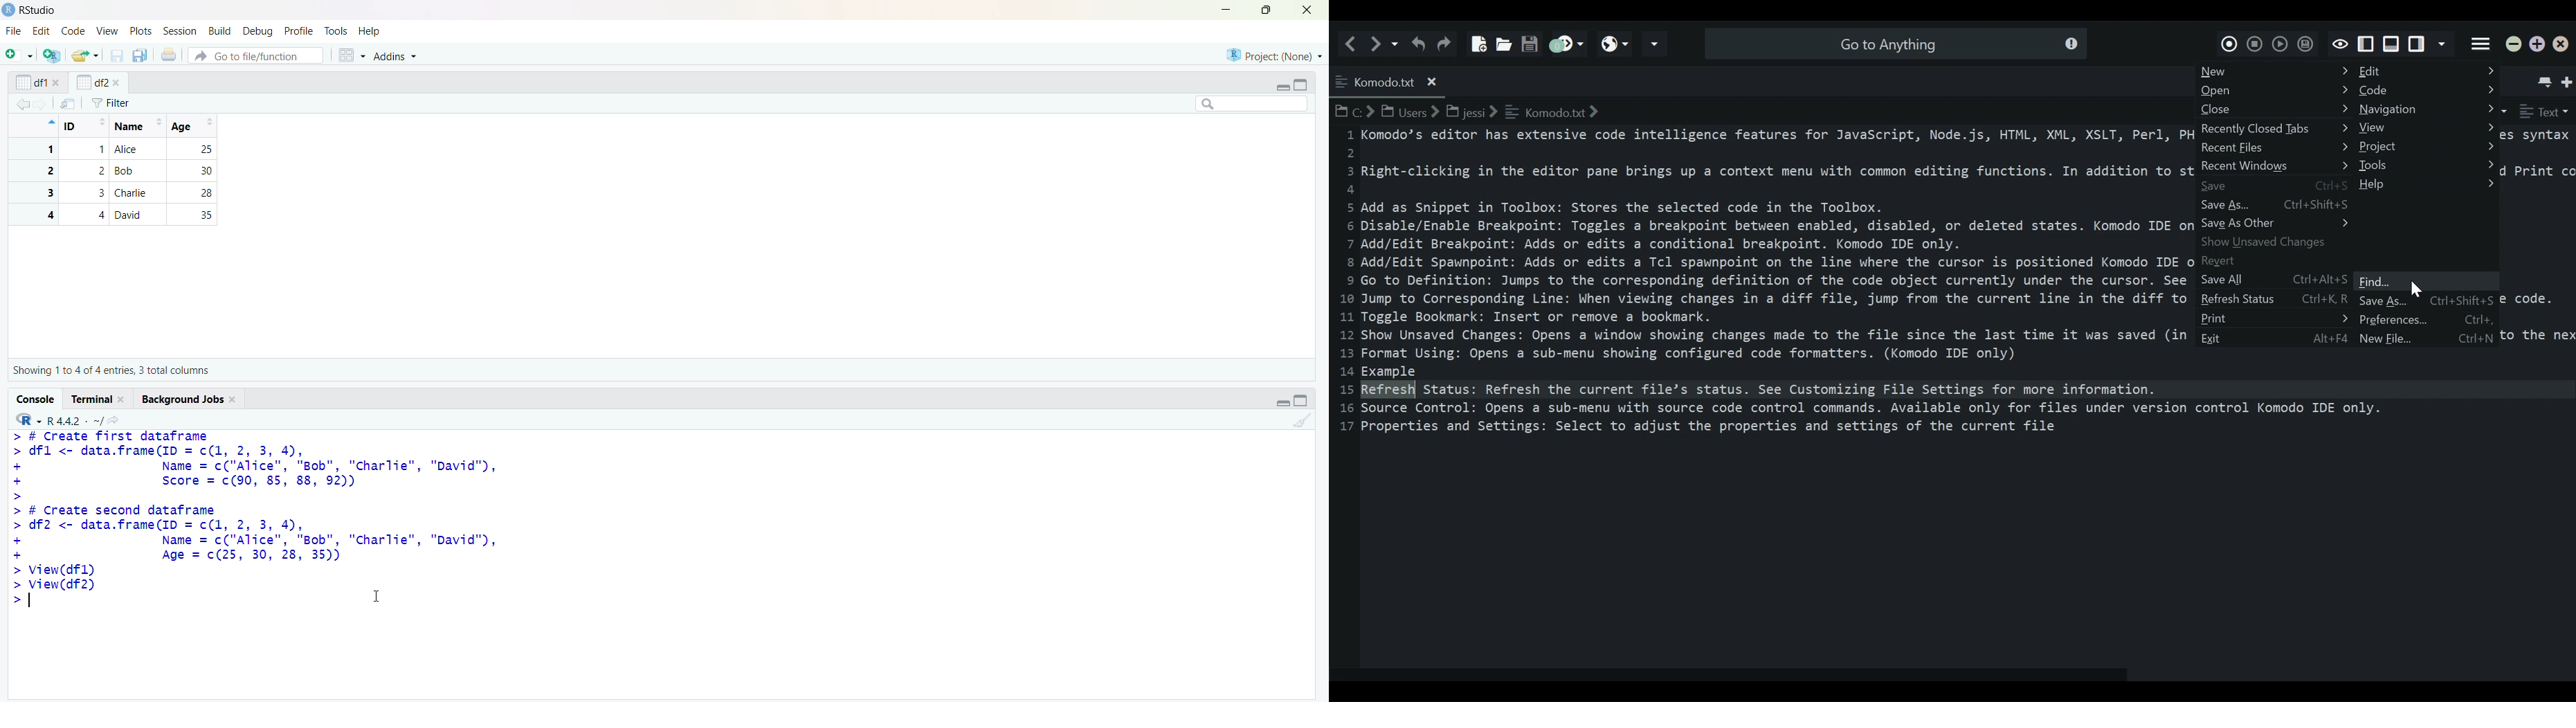 The height and width of the screenshot is (728, 2576). I want to click on copy, so click(140, 55).